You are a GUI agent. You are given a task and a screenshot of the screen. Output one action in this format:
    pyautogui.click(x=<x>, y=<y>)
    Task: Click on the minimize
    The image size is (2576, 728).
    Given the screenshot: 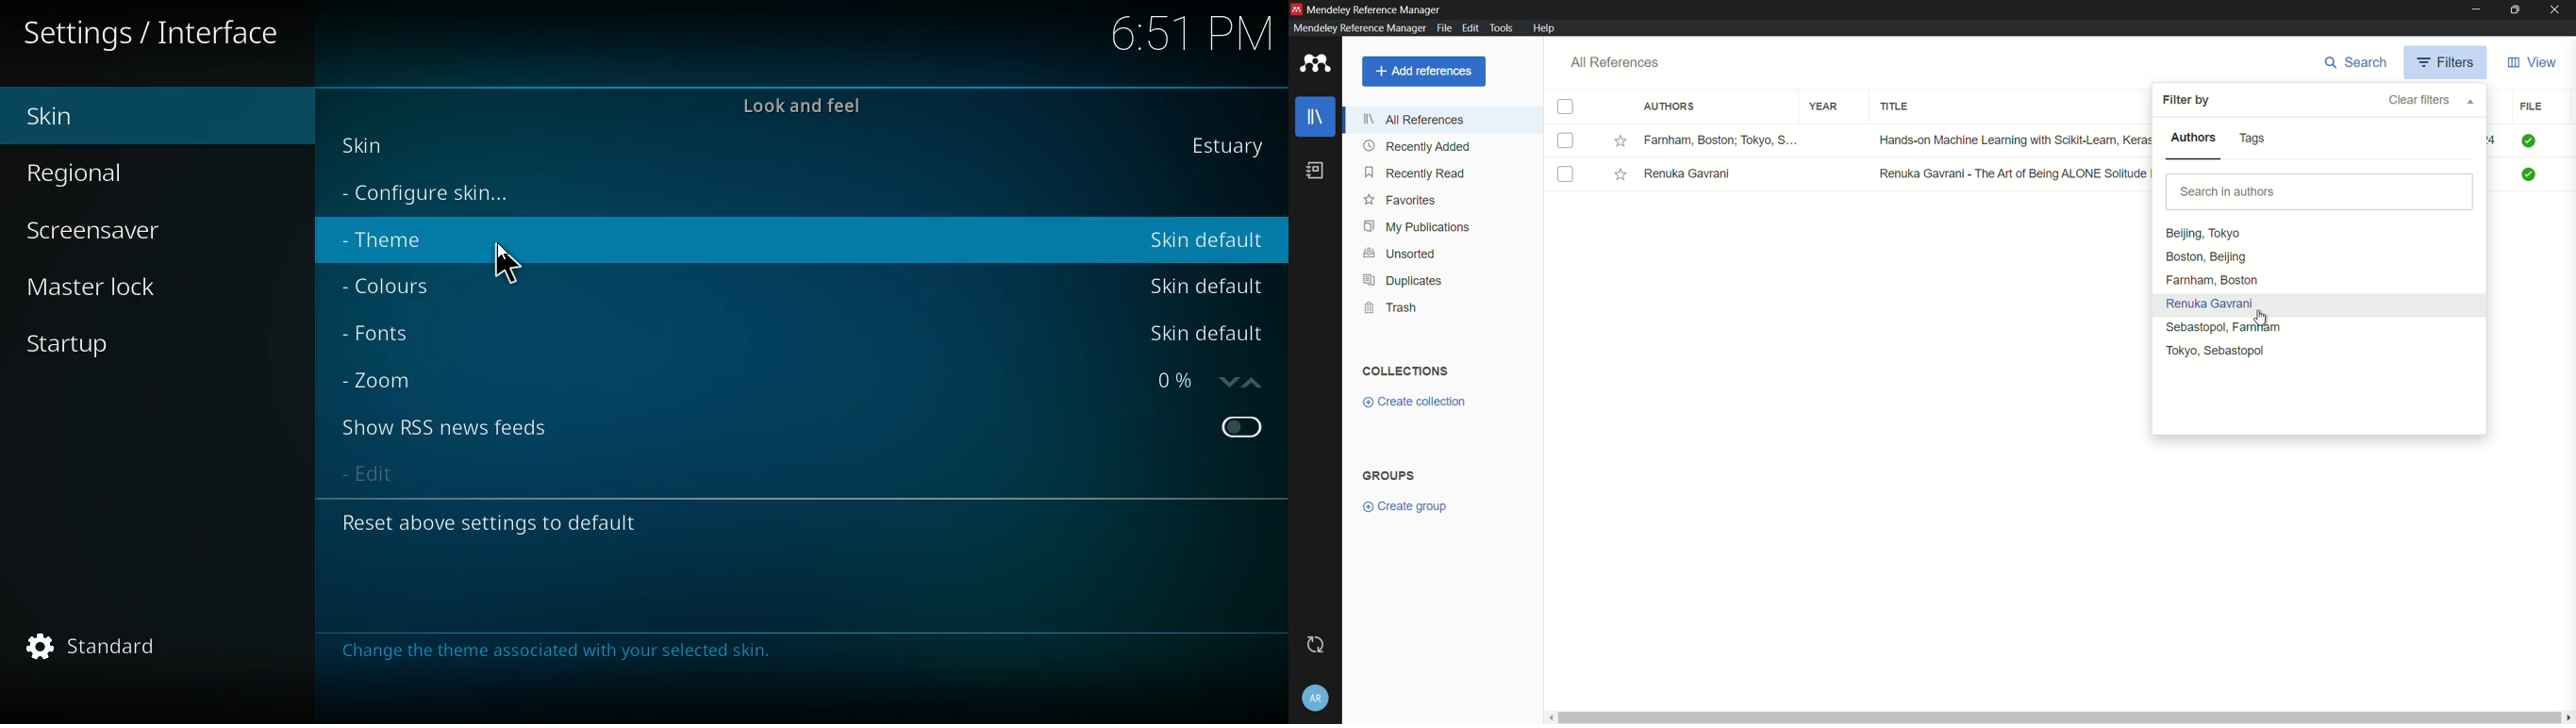 What is the action you would take?
    pyautogui.click(x=2472, y=9)
    